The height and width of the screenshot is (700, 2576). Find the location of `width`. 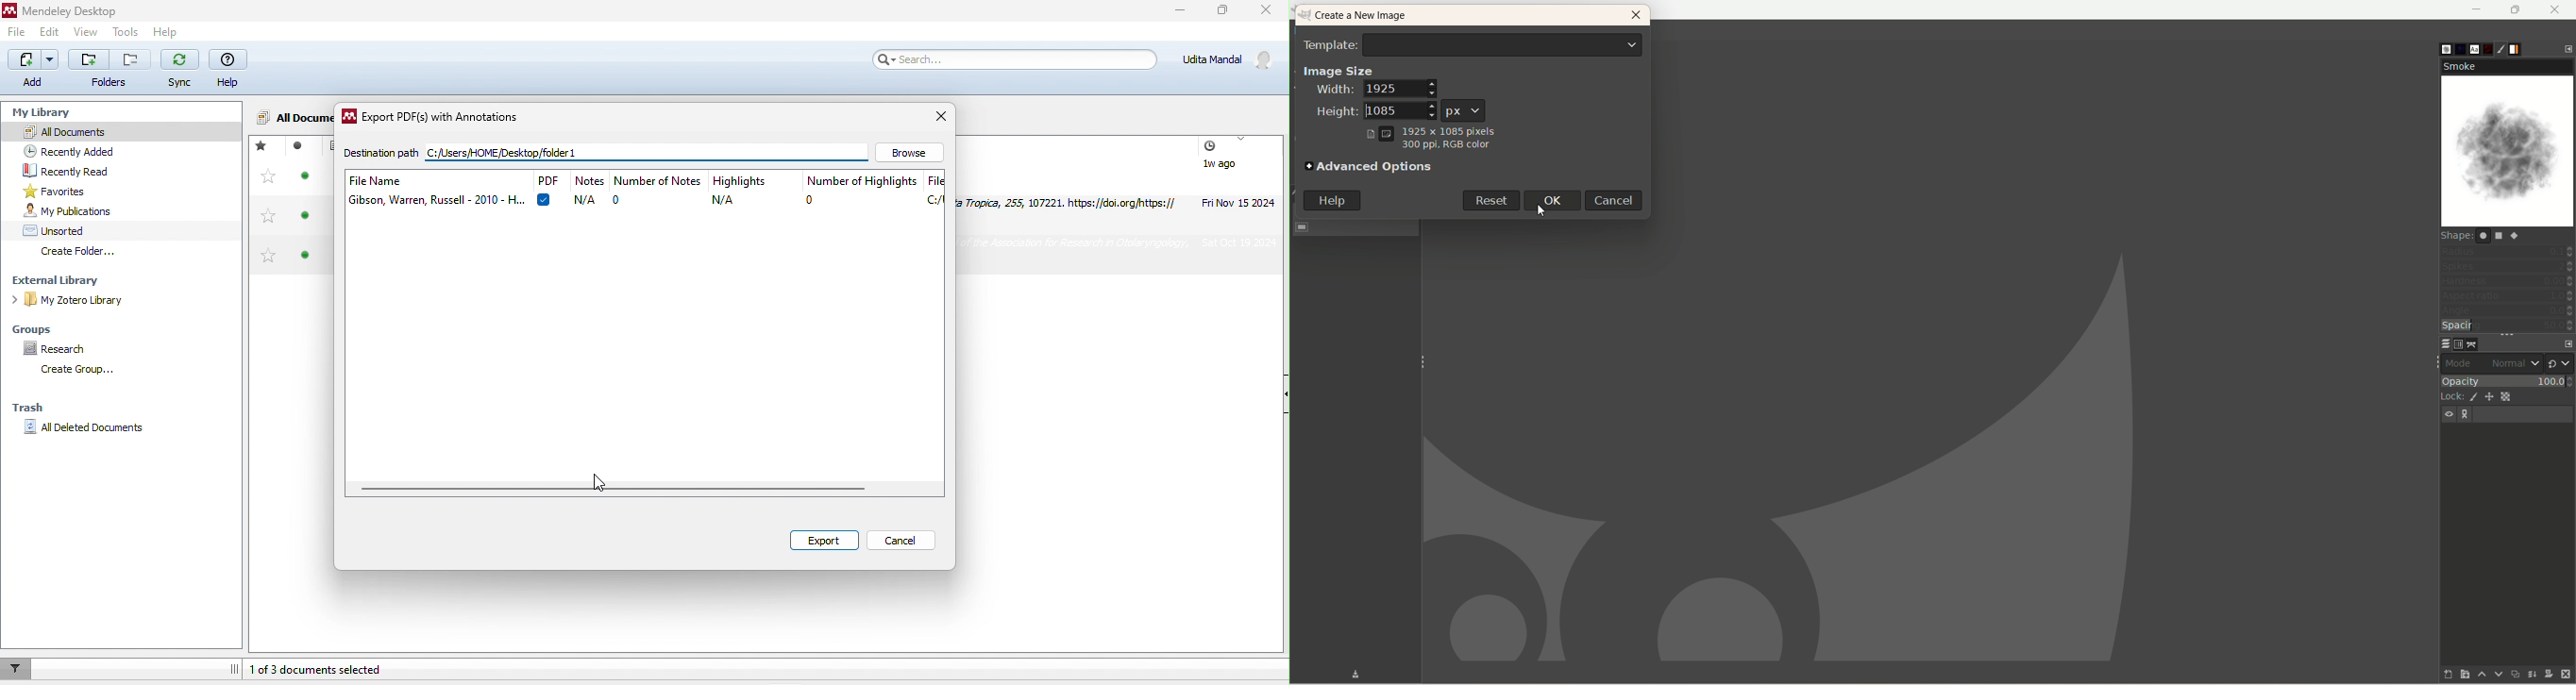

width is located at coordinates (1375, 90).